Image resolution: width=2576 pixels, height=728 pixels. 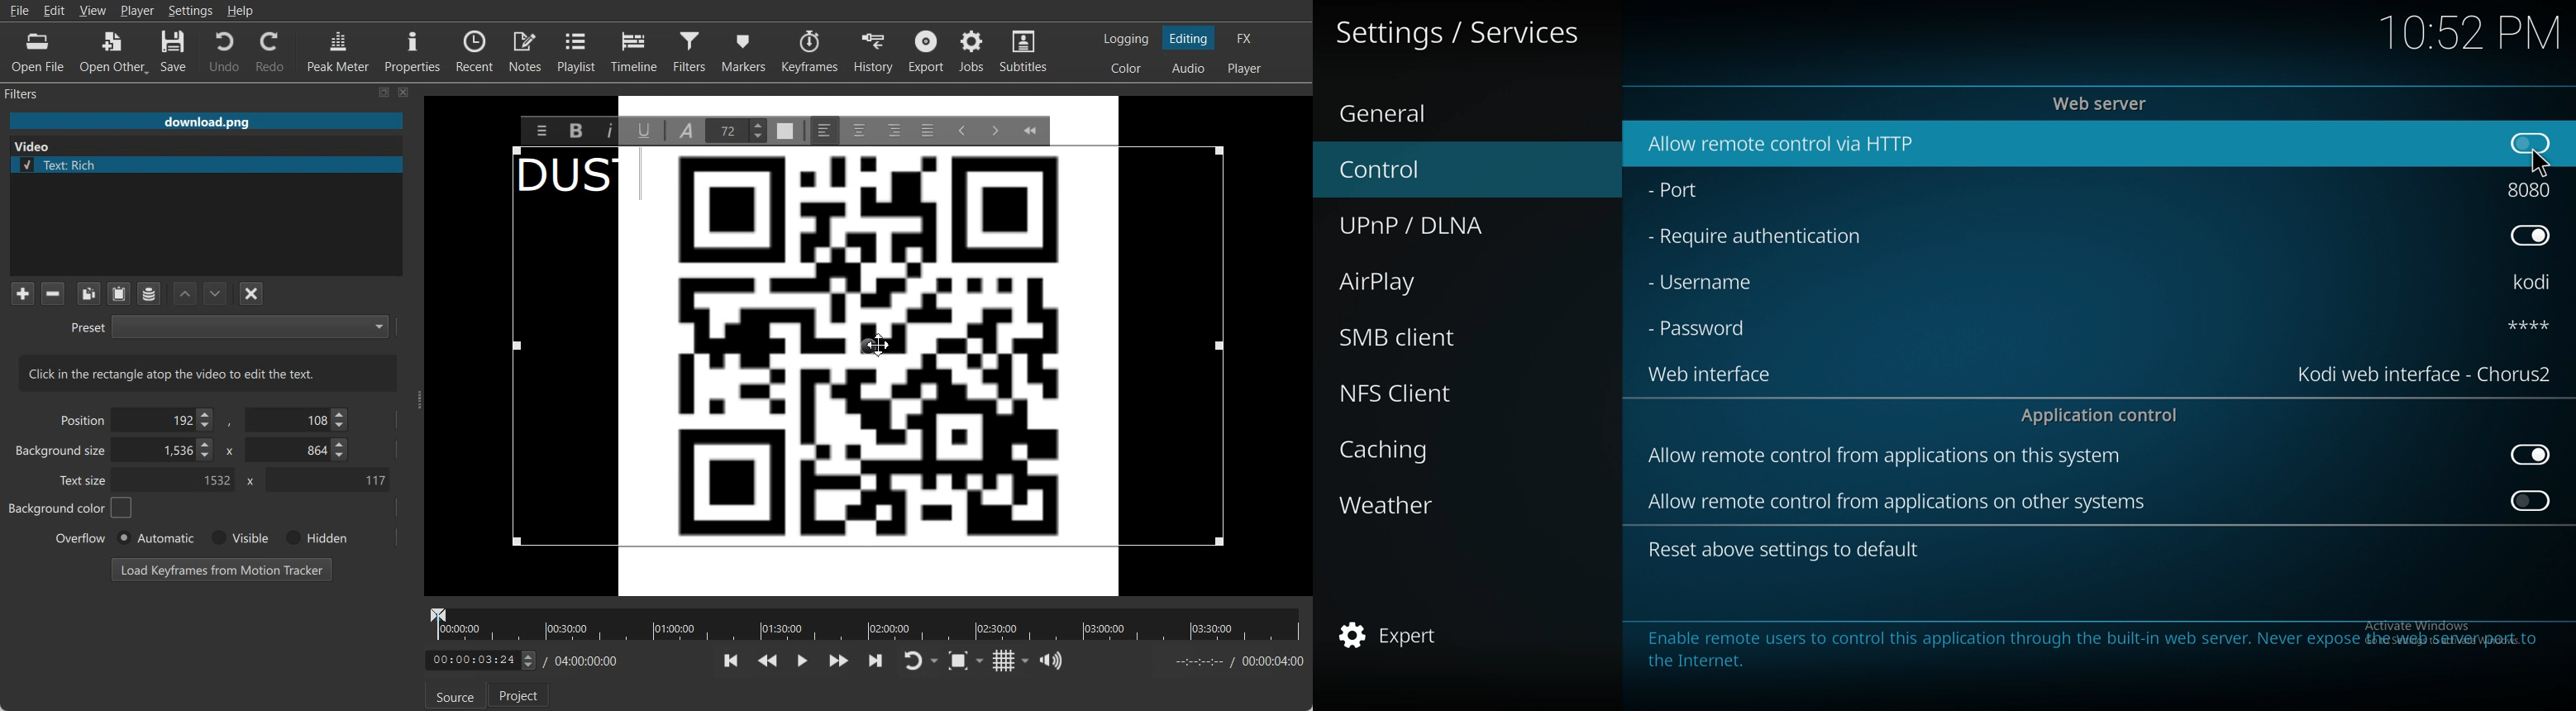 What do you see at coordinates (1452, 115) in the screenshot?
I see `general` at bounding box center [1452, 115].